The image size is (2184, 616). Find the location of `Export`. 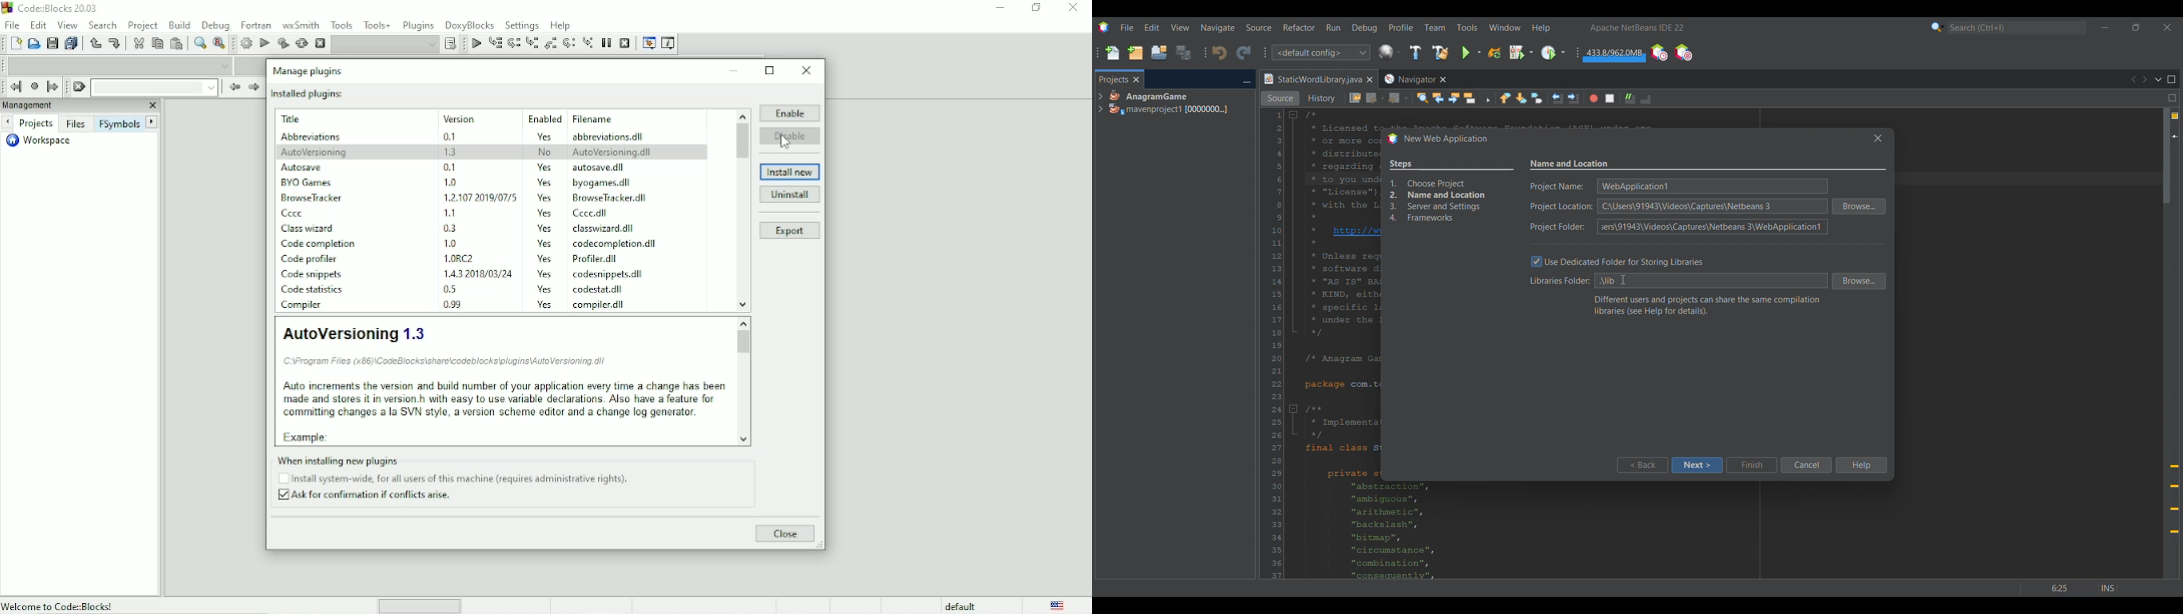

Export is located at coordinates (790, 232).